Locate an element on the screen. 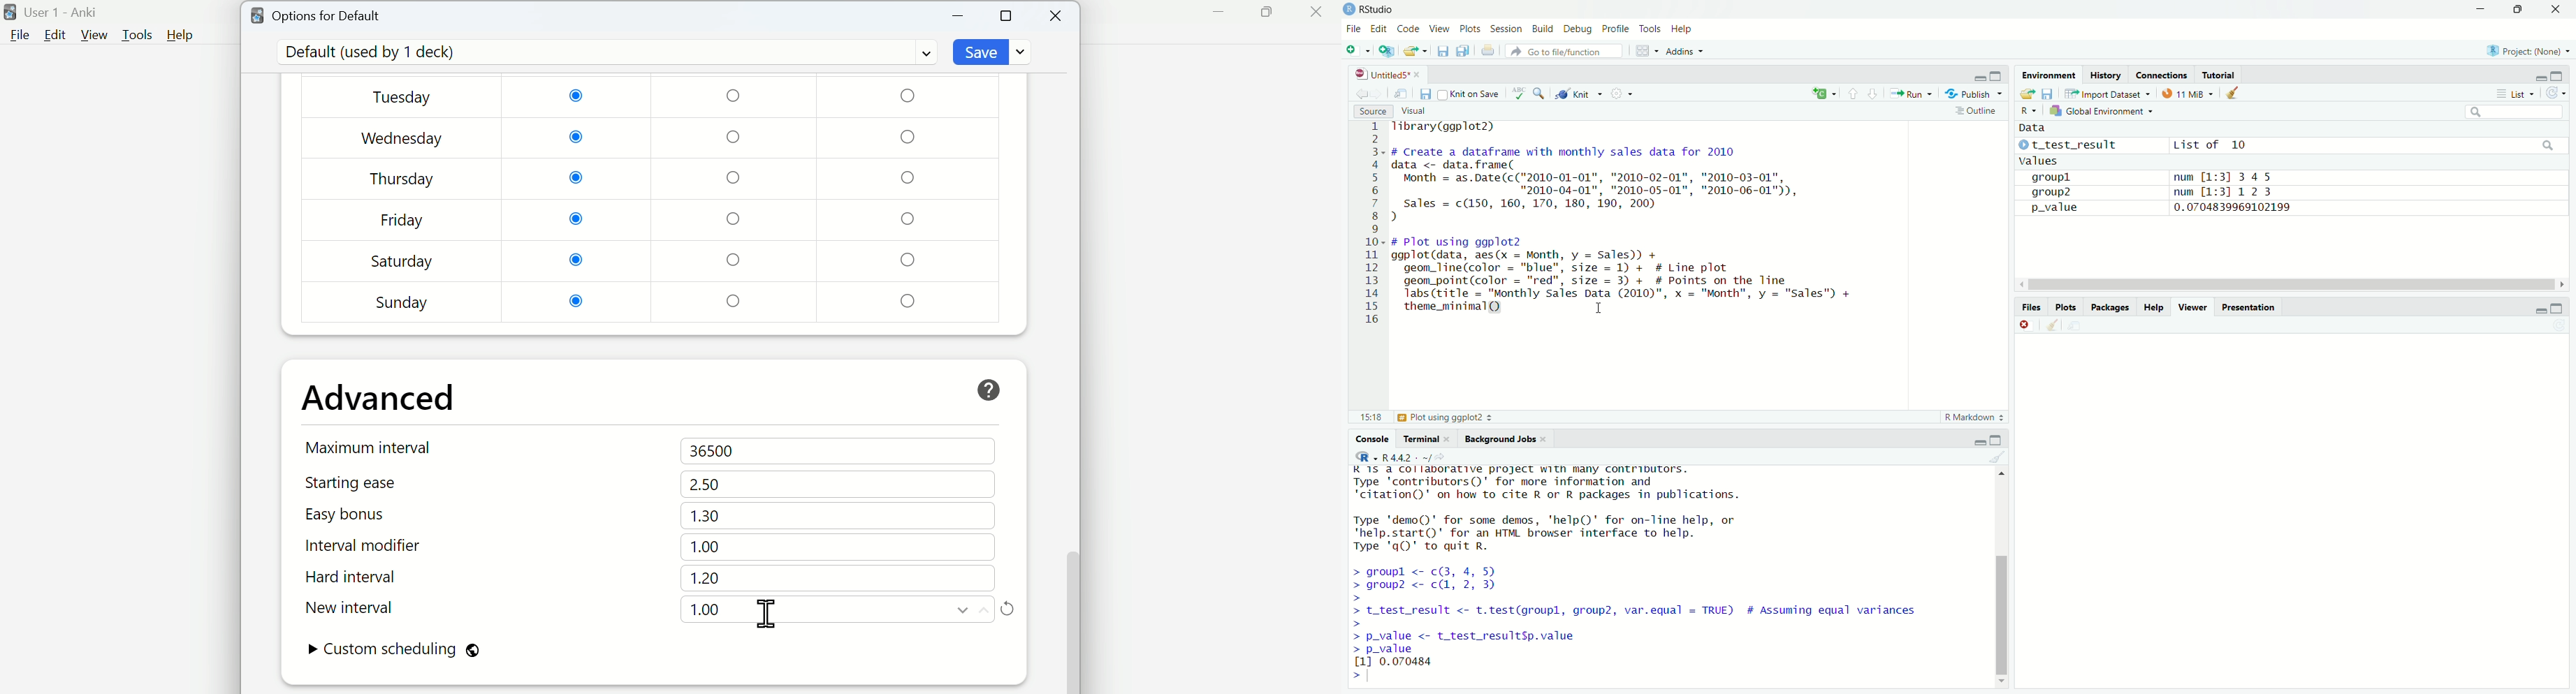  Help is located at coordinates (180, 35).